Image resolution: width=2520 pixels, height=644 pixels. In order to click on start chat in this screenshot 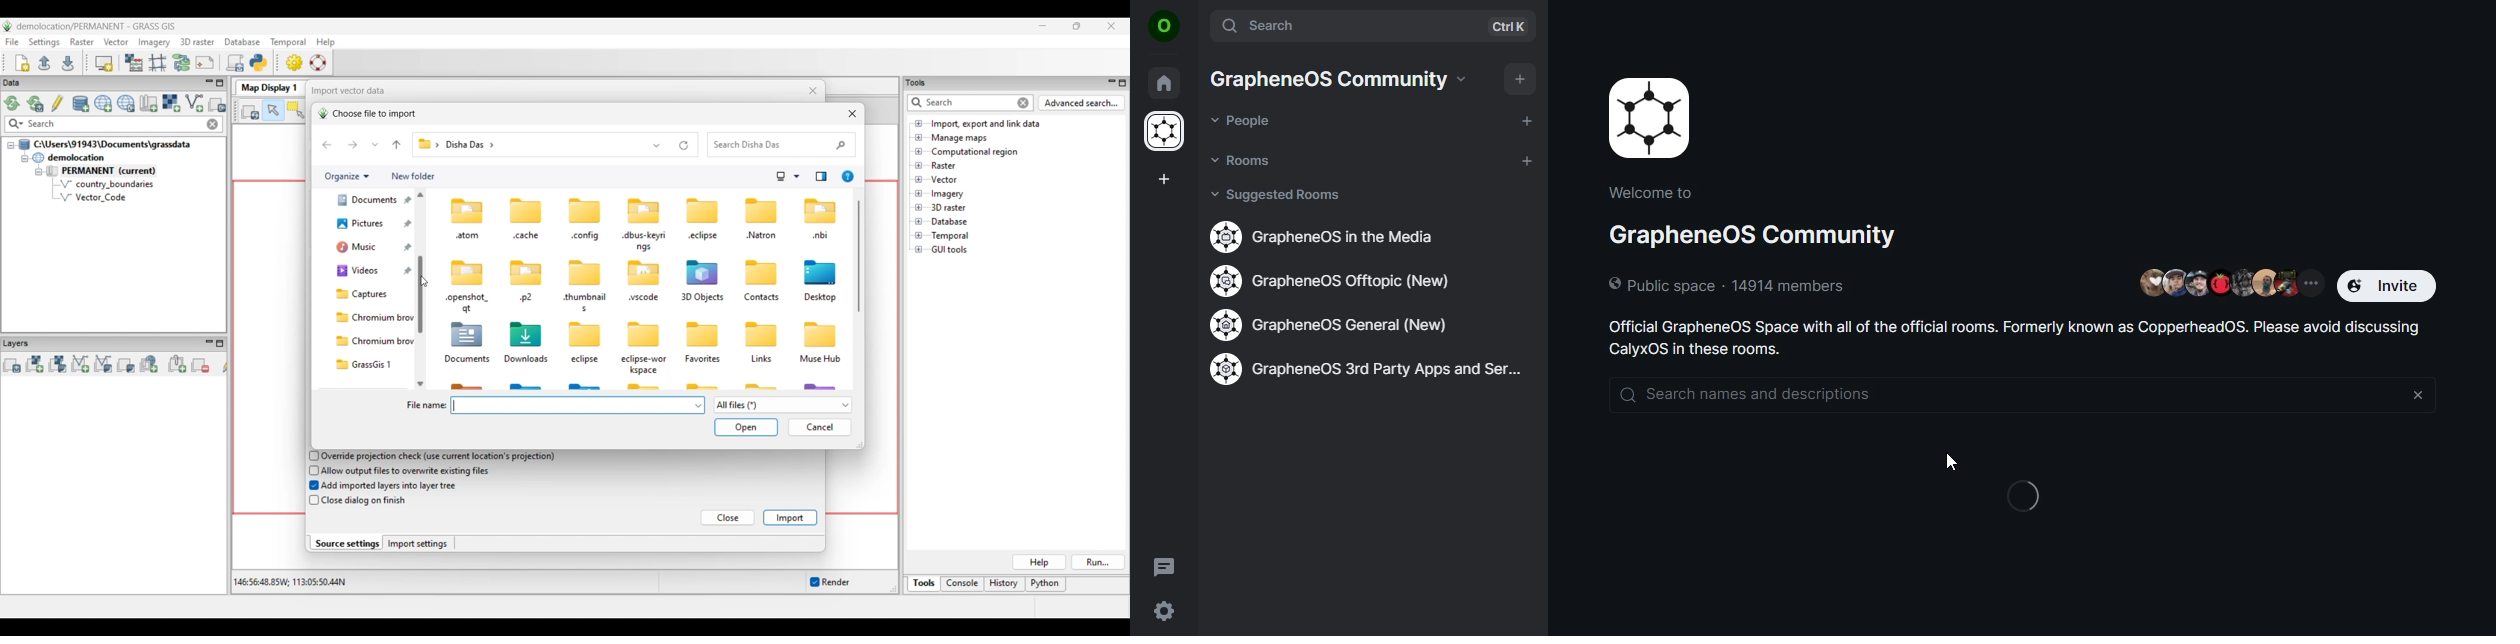, I will do `click(1525, 119)`.